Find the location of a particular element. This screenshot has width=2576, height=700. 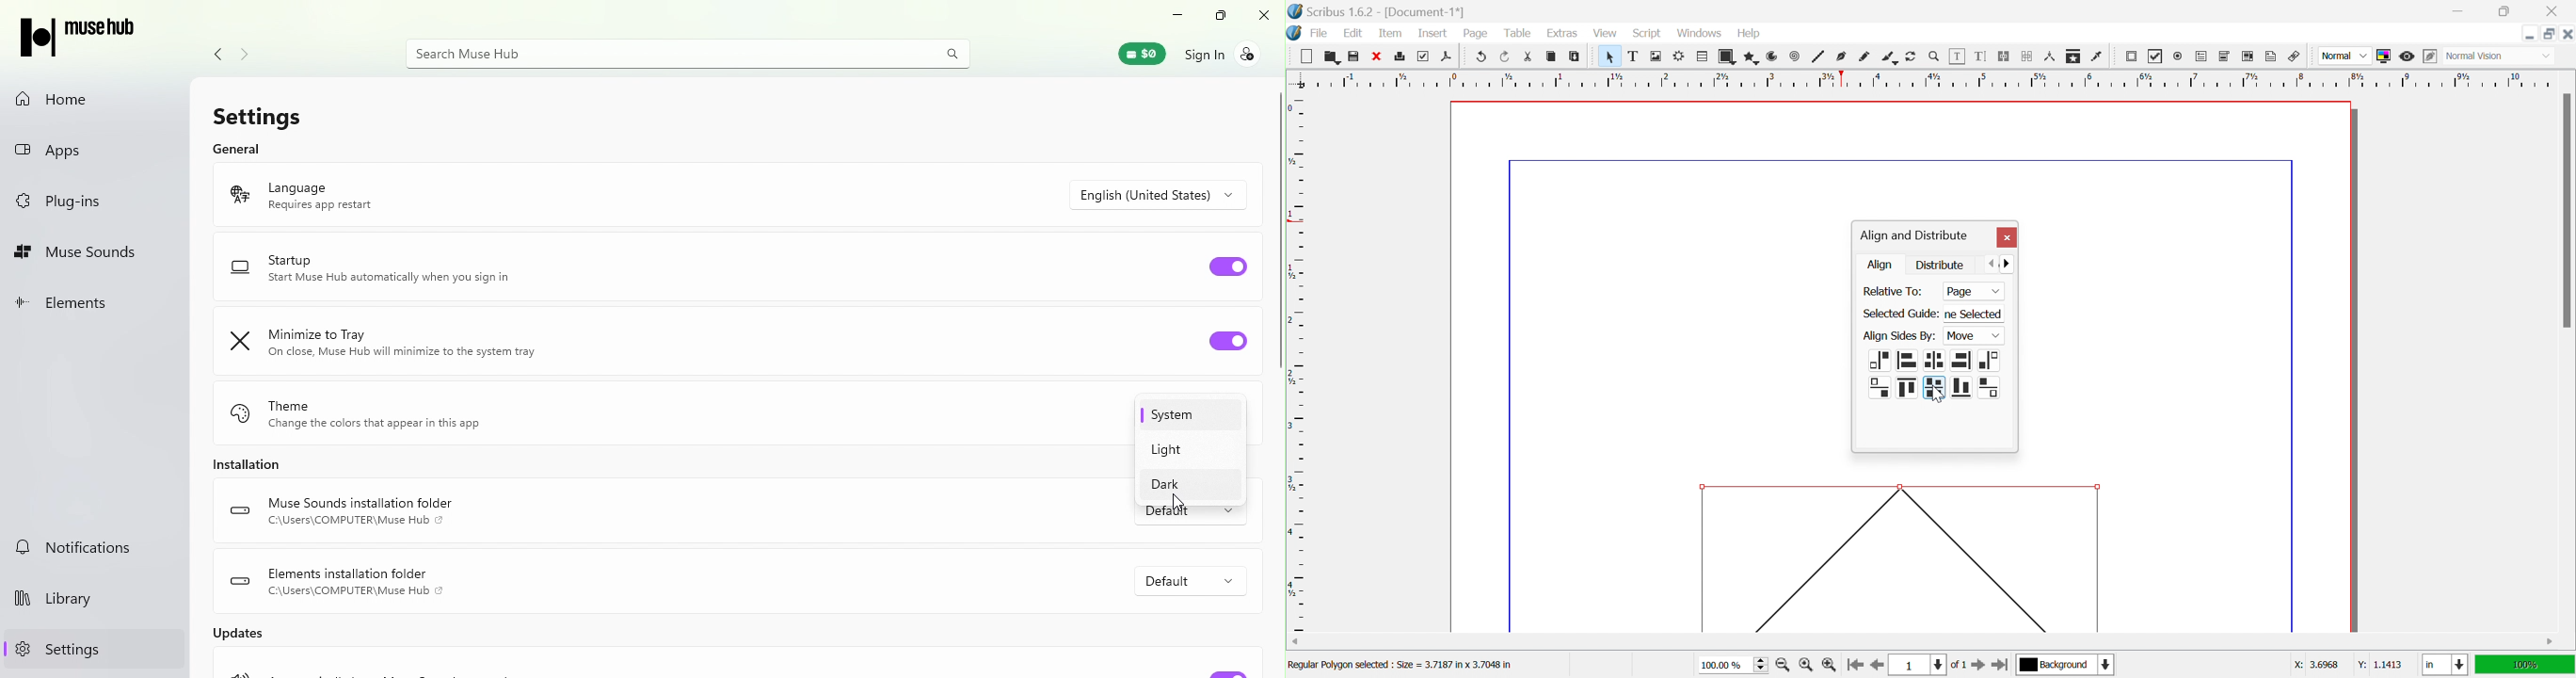

Search bar is located at coordinates (689, 56).